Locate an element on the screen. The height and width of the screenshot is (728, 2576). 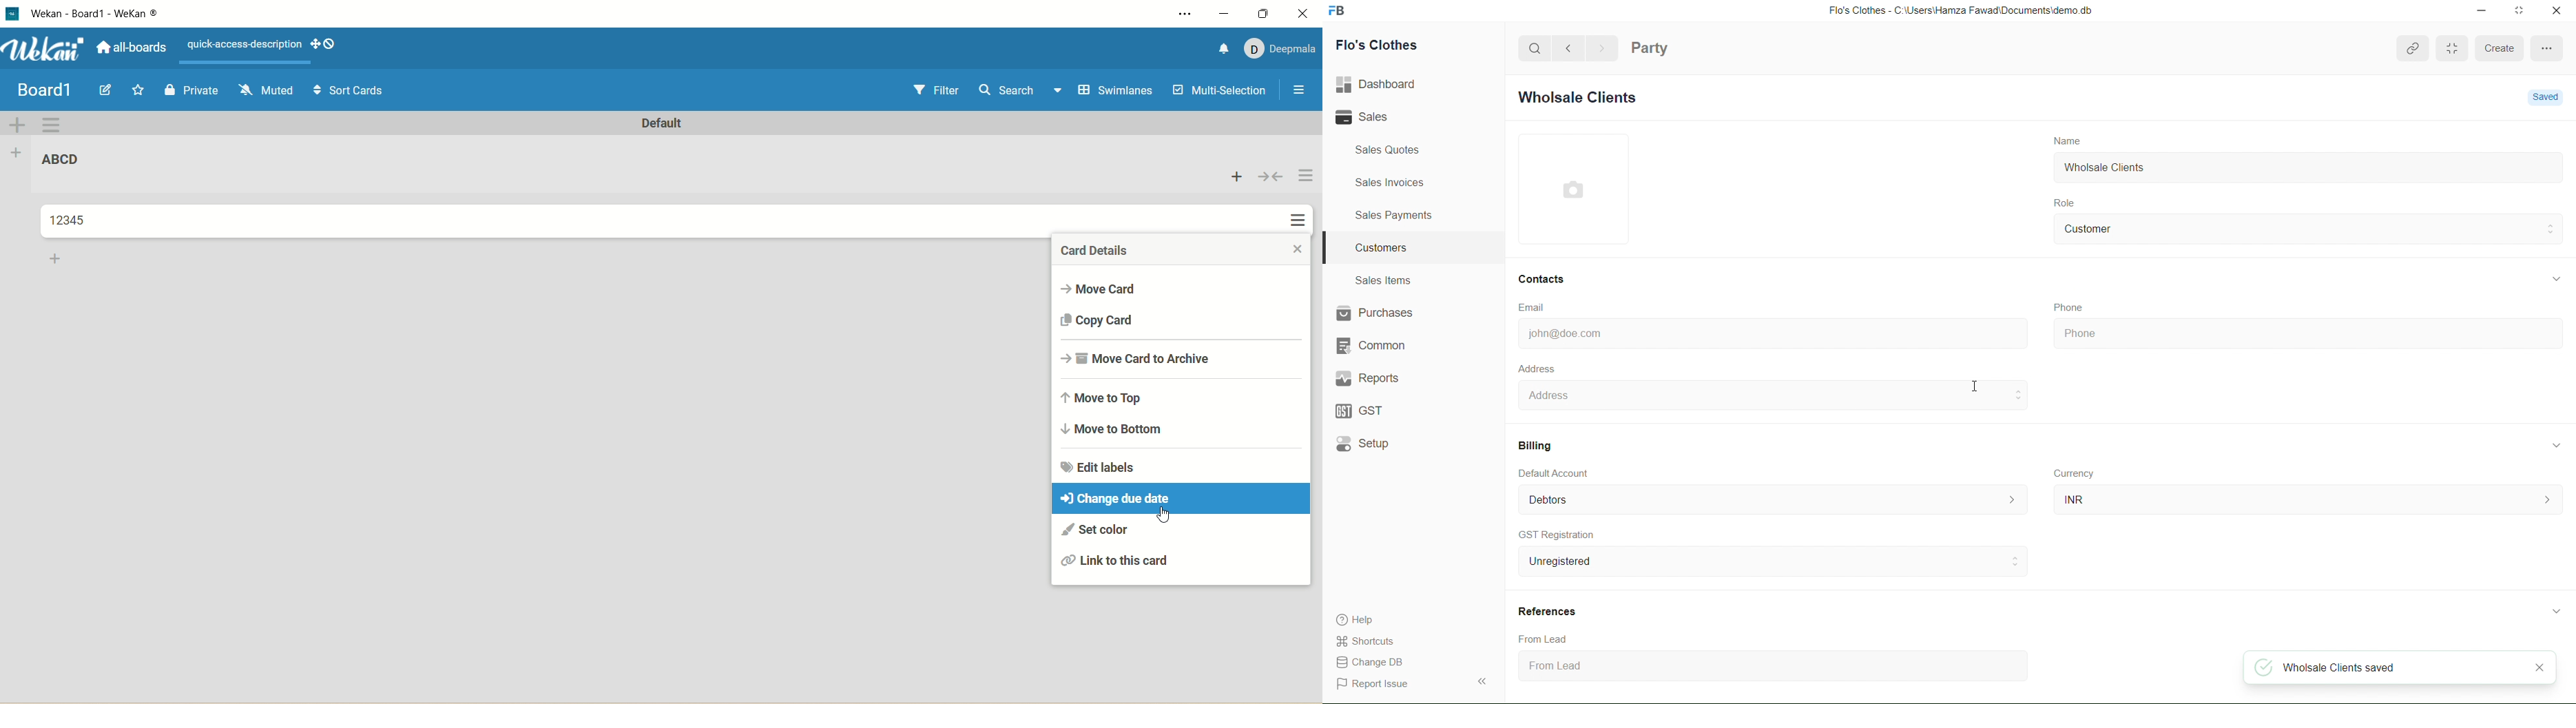
From Lead is located at coordinates (1643, 667).